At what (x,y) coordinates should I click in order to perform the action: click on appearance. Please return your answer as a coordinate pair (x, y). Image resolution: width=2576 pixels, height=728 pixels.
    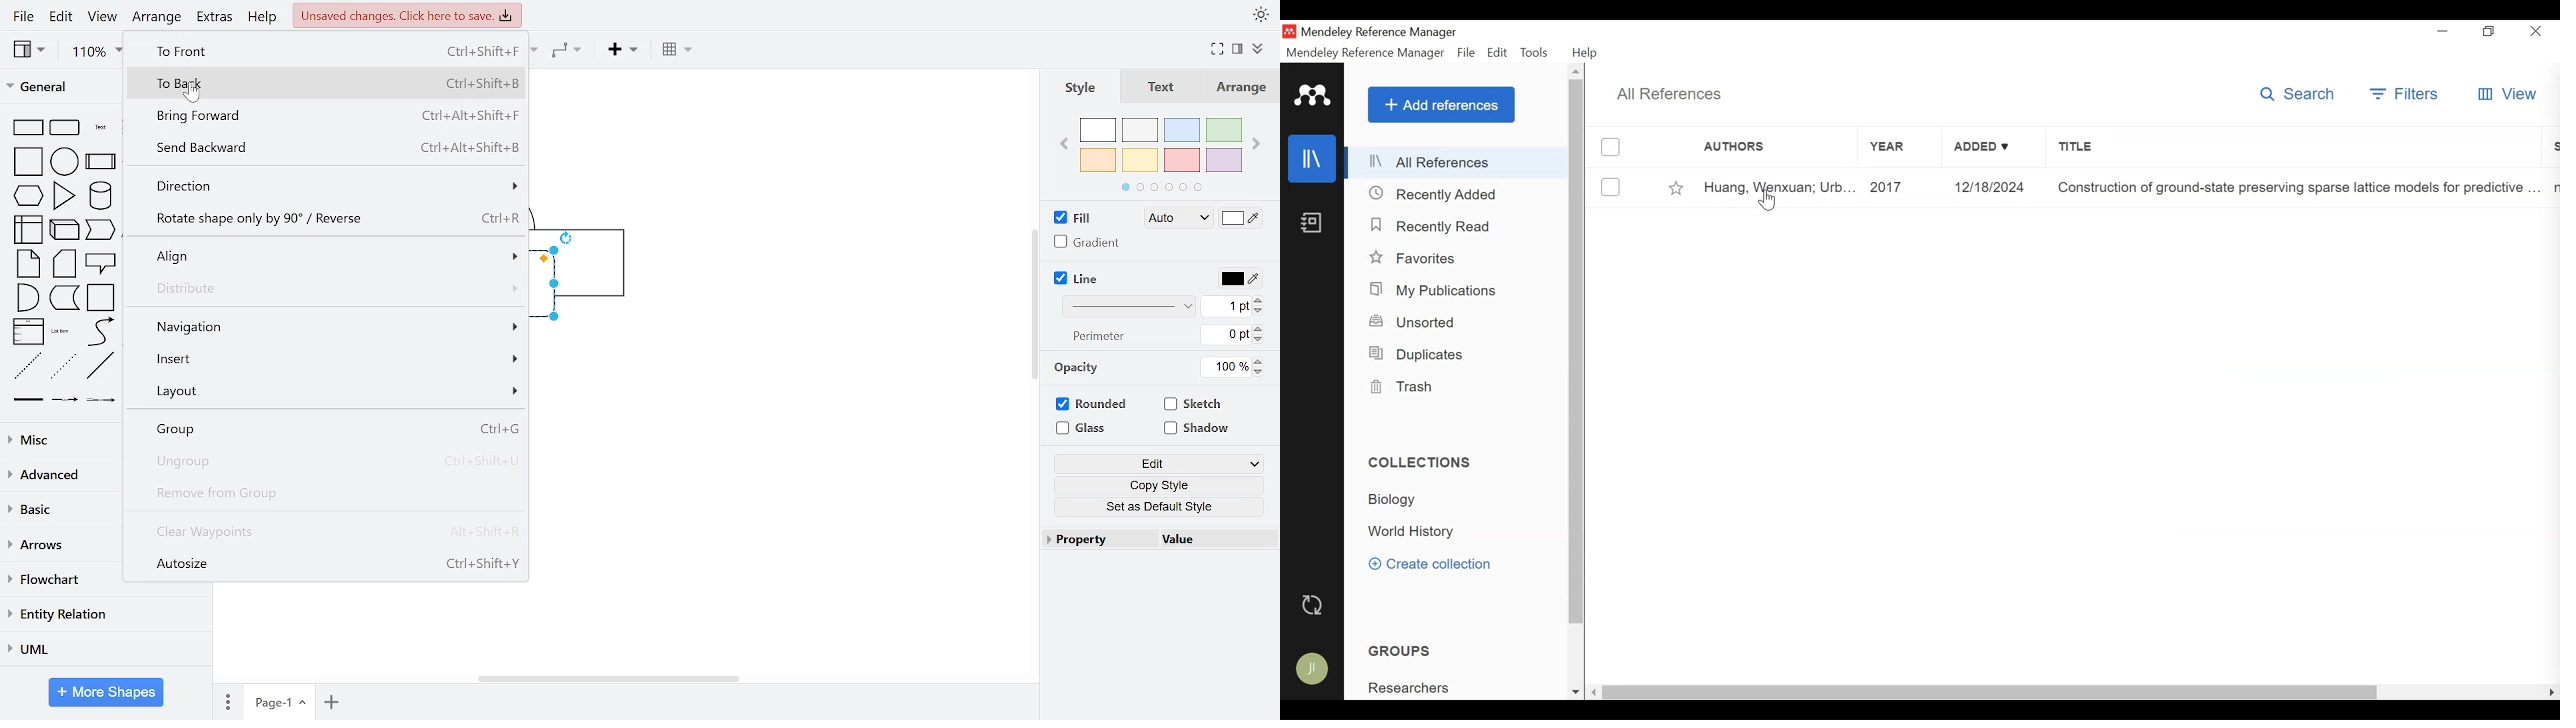
    Looking at the image, I should click on (1258, 16).